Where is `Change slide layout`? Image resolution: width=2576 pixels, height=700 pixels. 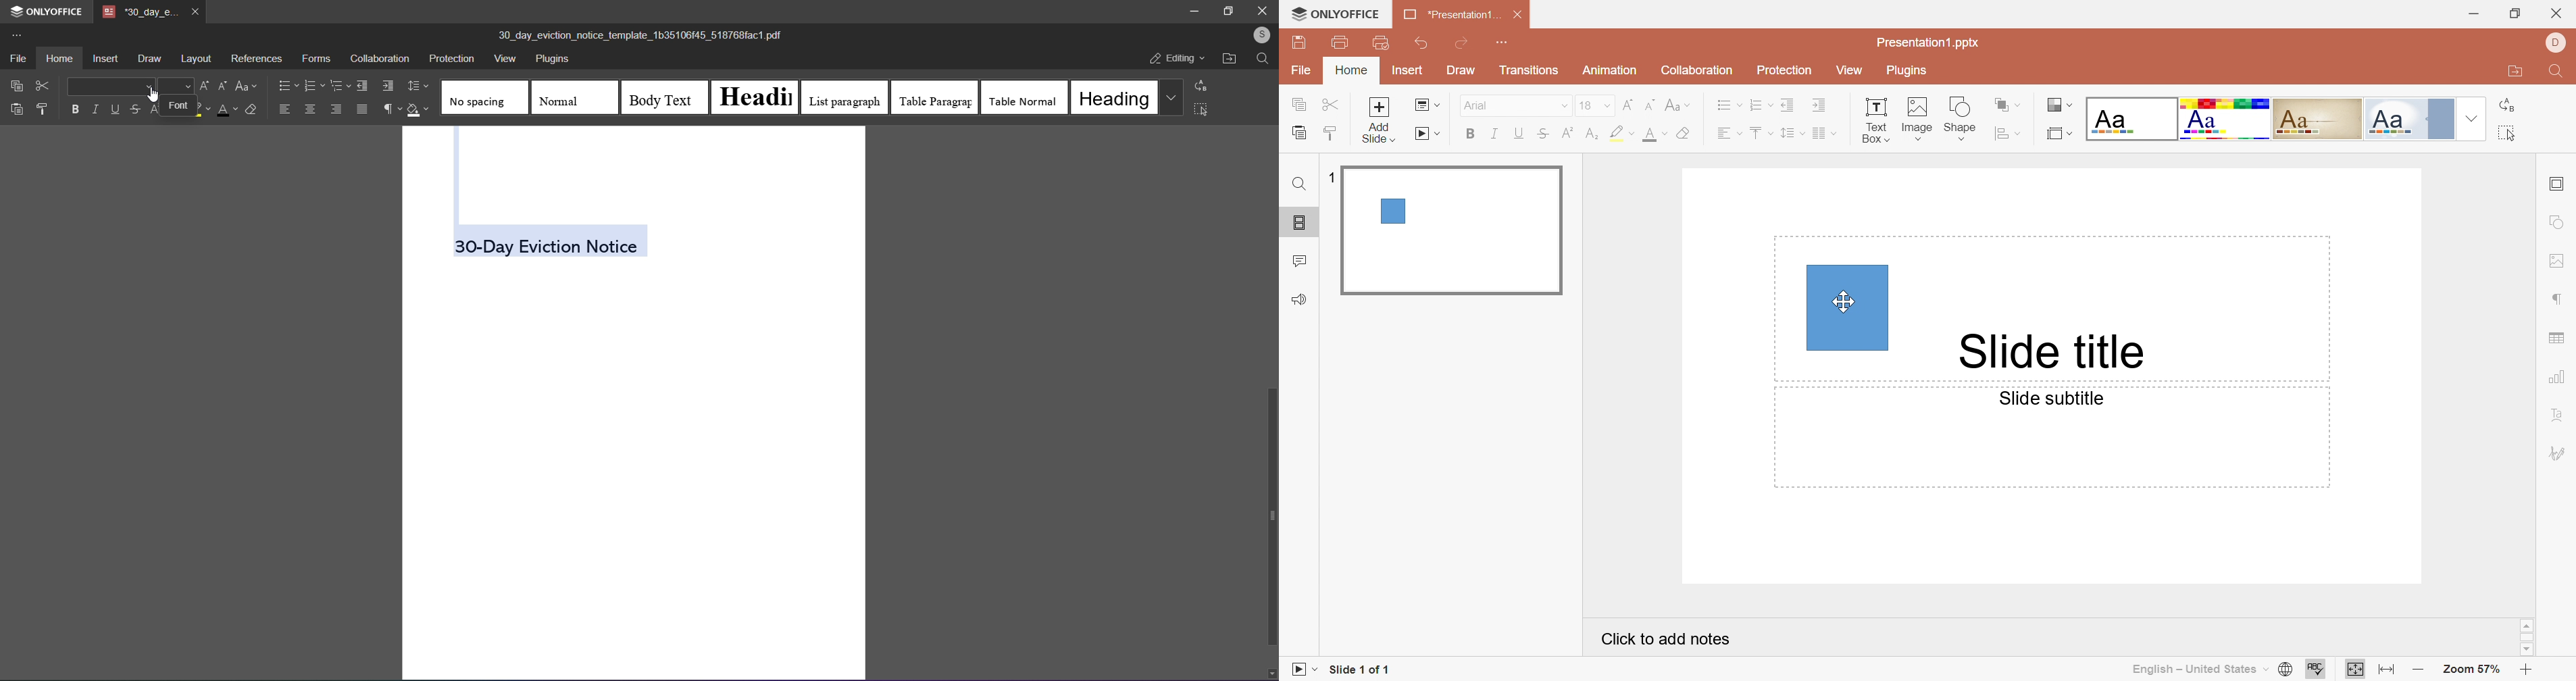 Change slide layout is located at coordinates (1426, 105).